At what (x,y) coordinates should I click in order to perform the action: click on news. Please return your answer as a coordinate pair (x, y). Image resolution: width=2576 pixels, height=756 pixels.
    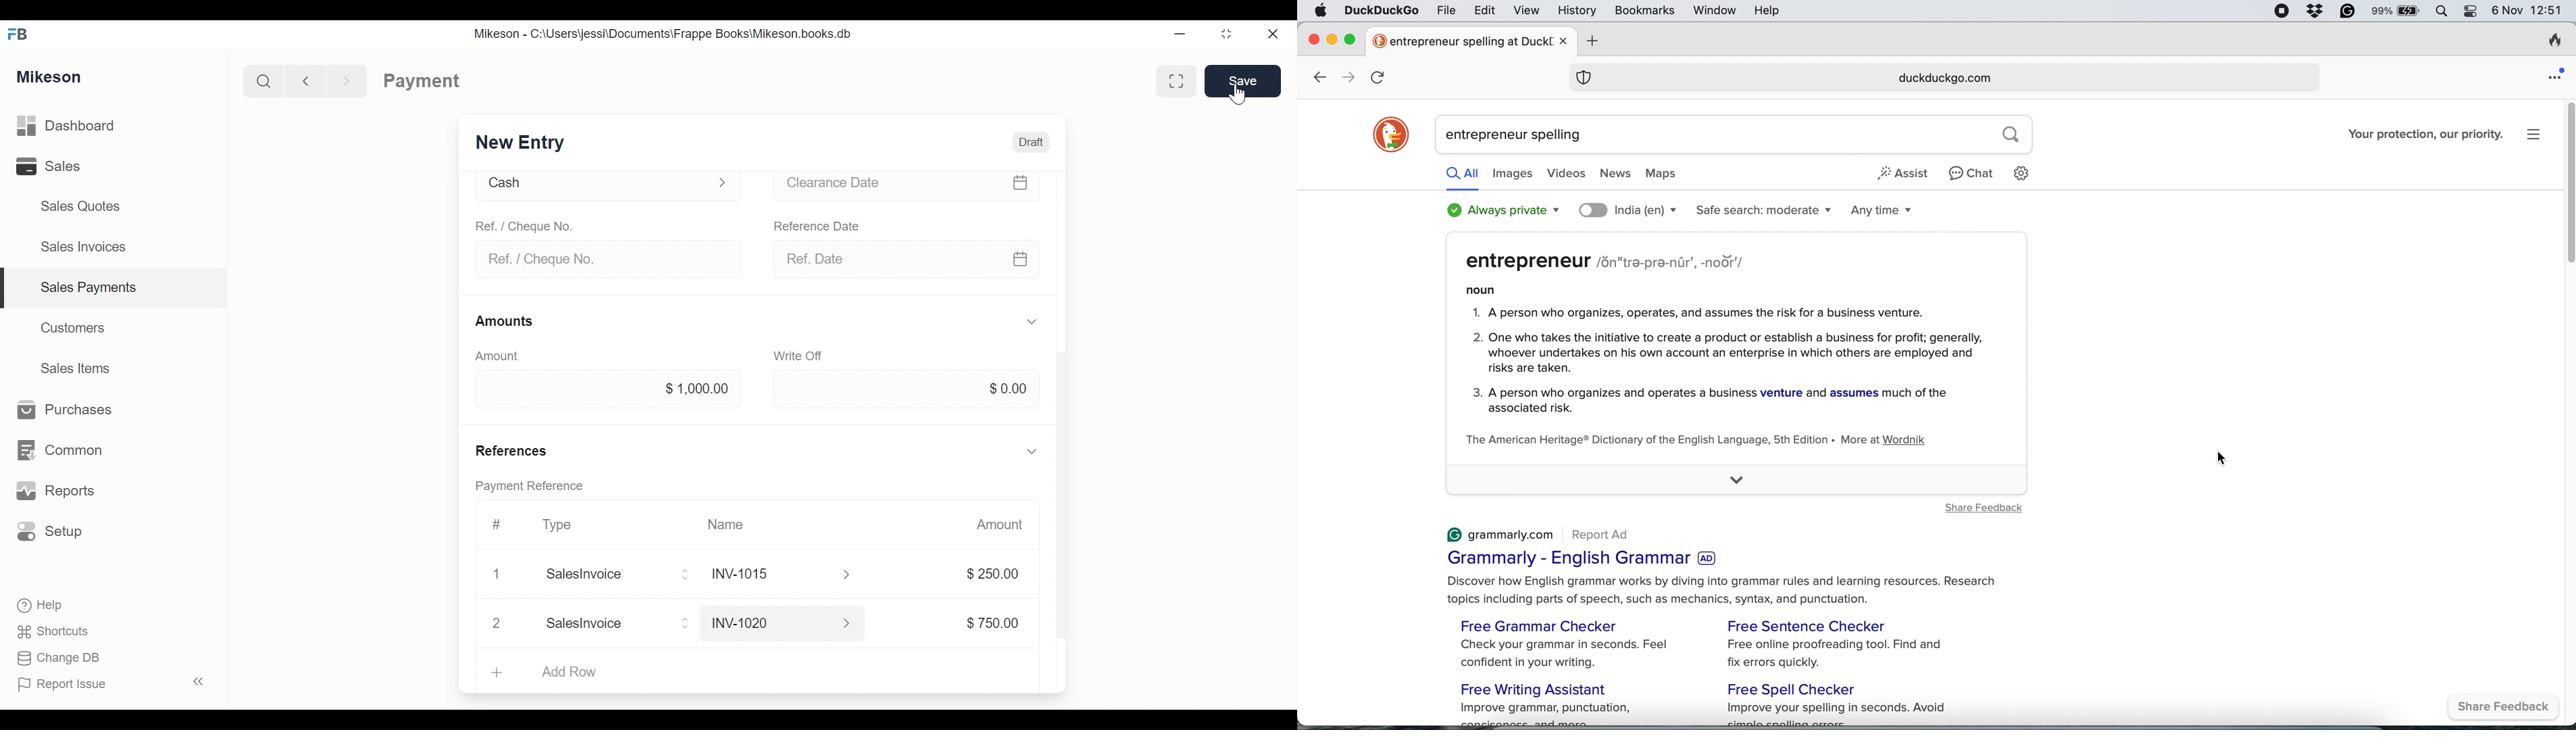
    Looking at the image, I should click on (1617, 174).